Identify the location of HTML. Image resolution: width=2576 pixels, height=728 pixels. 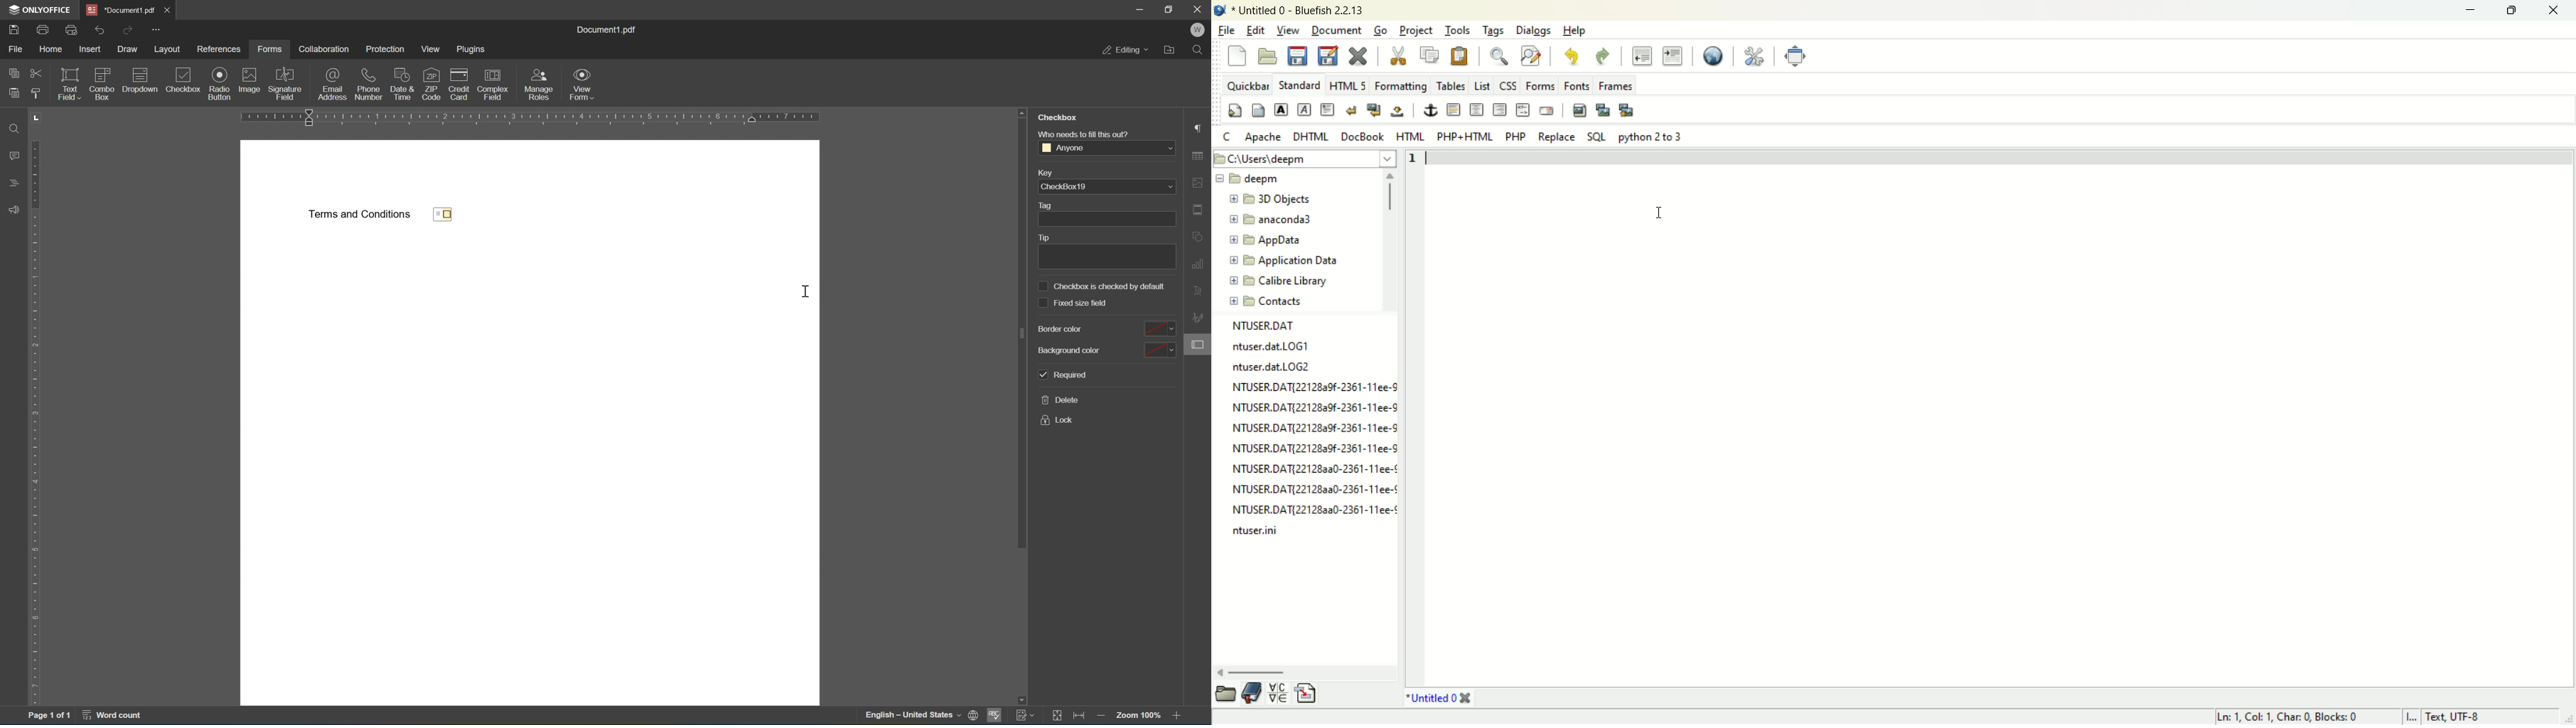
(1411, 136).